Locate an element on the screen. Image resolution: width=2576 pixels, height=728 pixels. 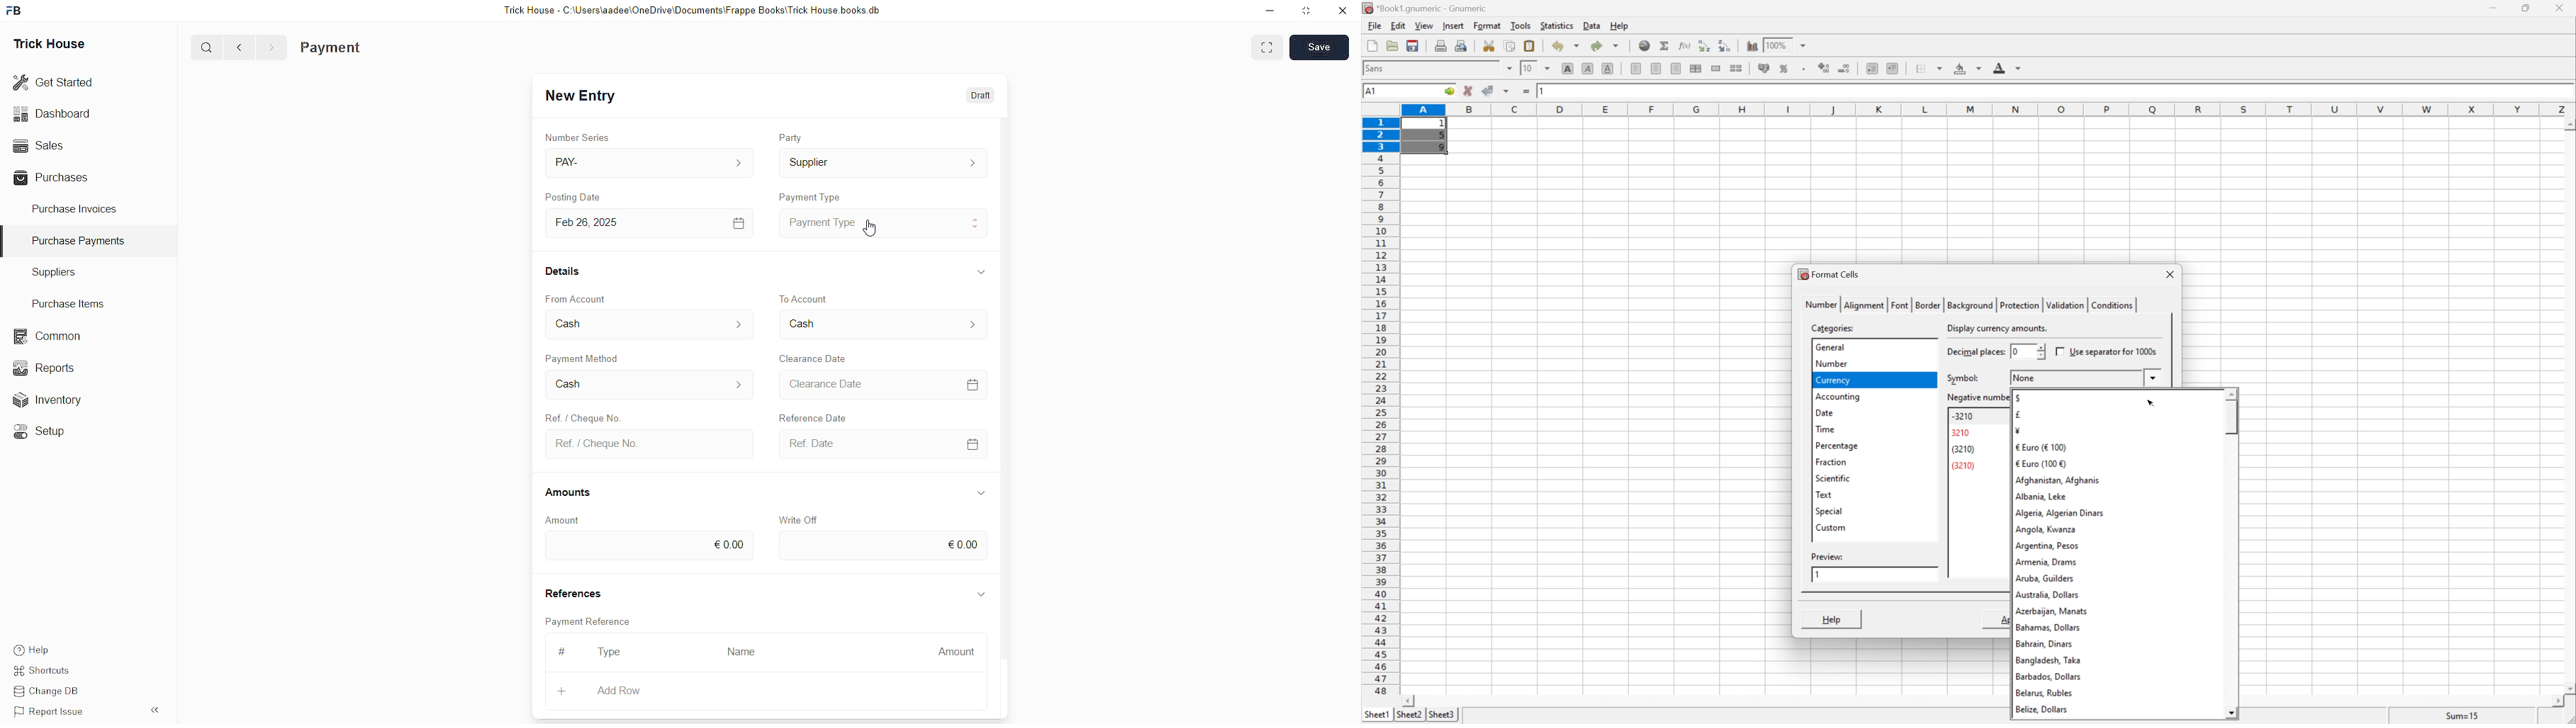
toggle between form and full width is located at coordinates (1268, 48).